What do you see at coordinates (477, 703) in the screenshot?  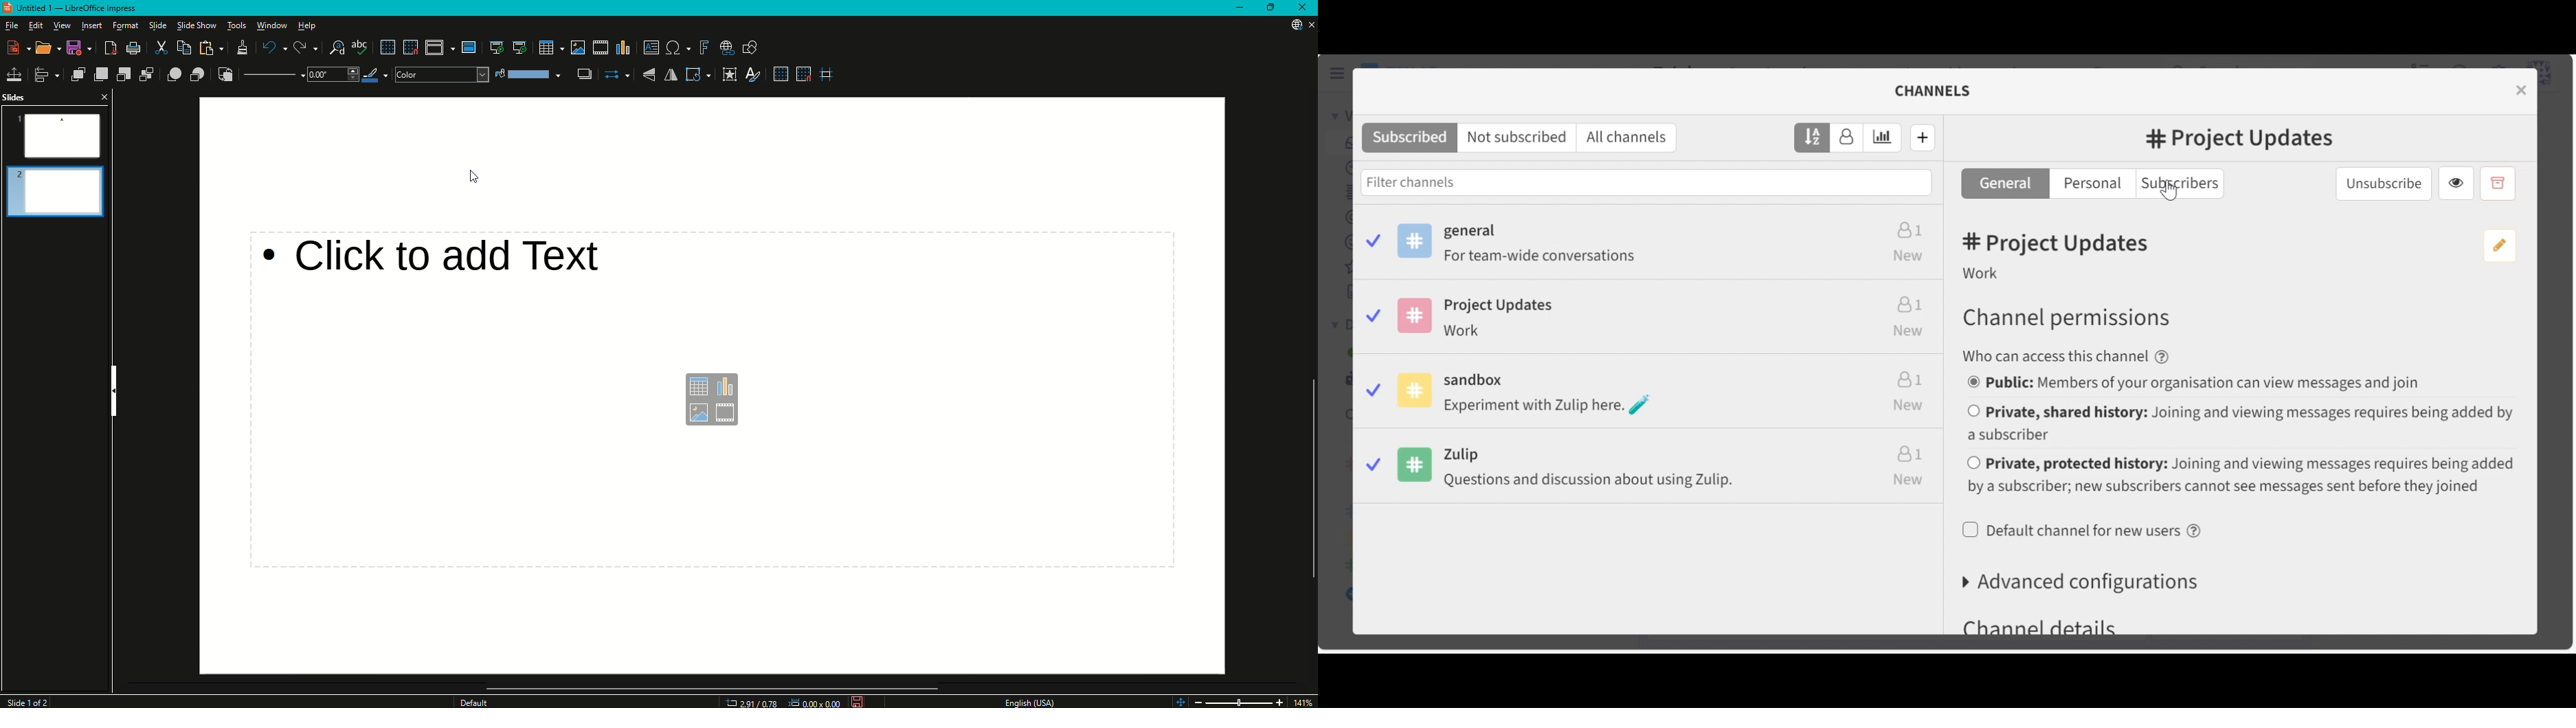 I see `` at bounding box center [477, 703].